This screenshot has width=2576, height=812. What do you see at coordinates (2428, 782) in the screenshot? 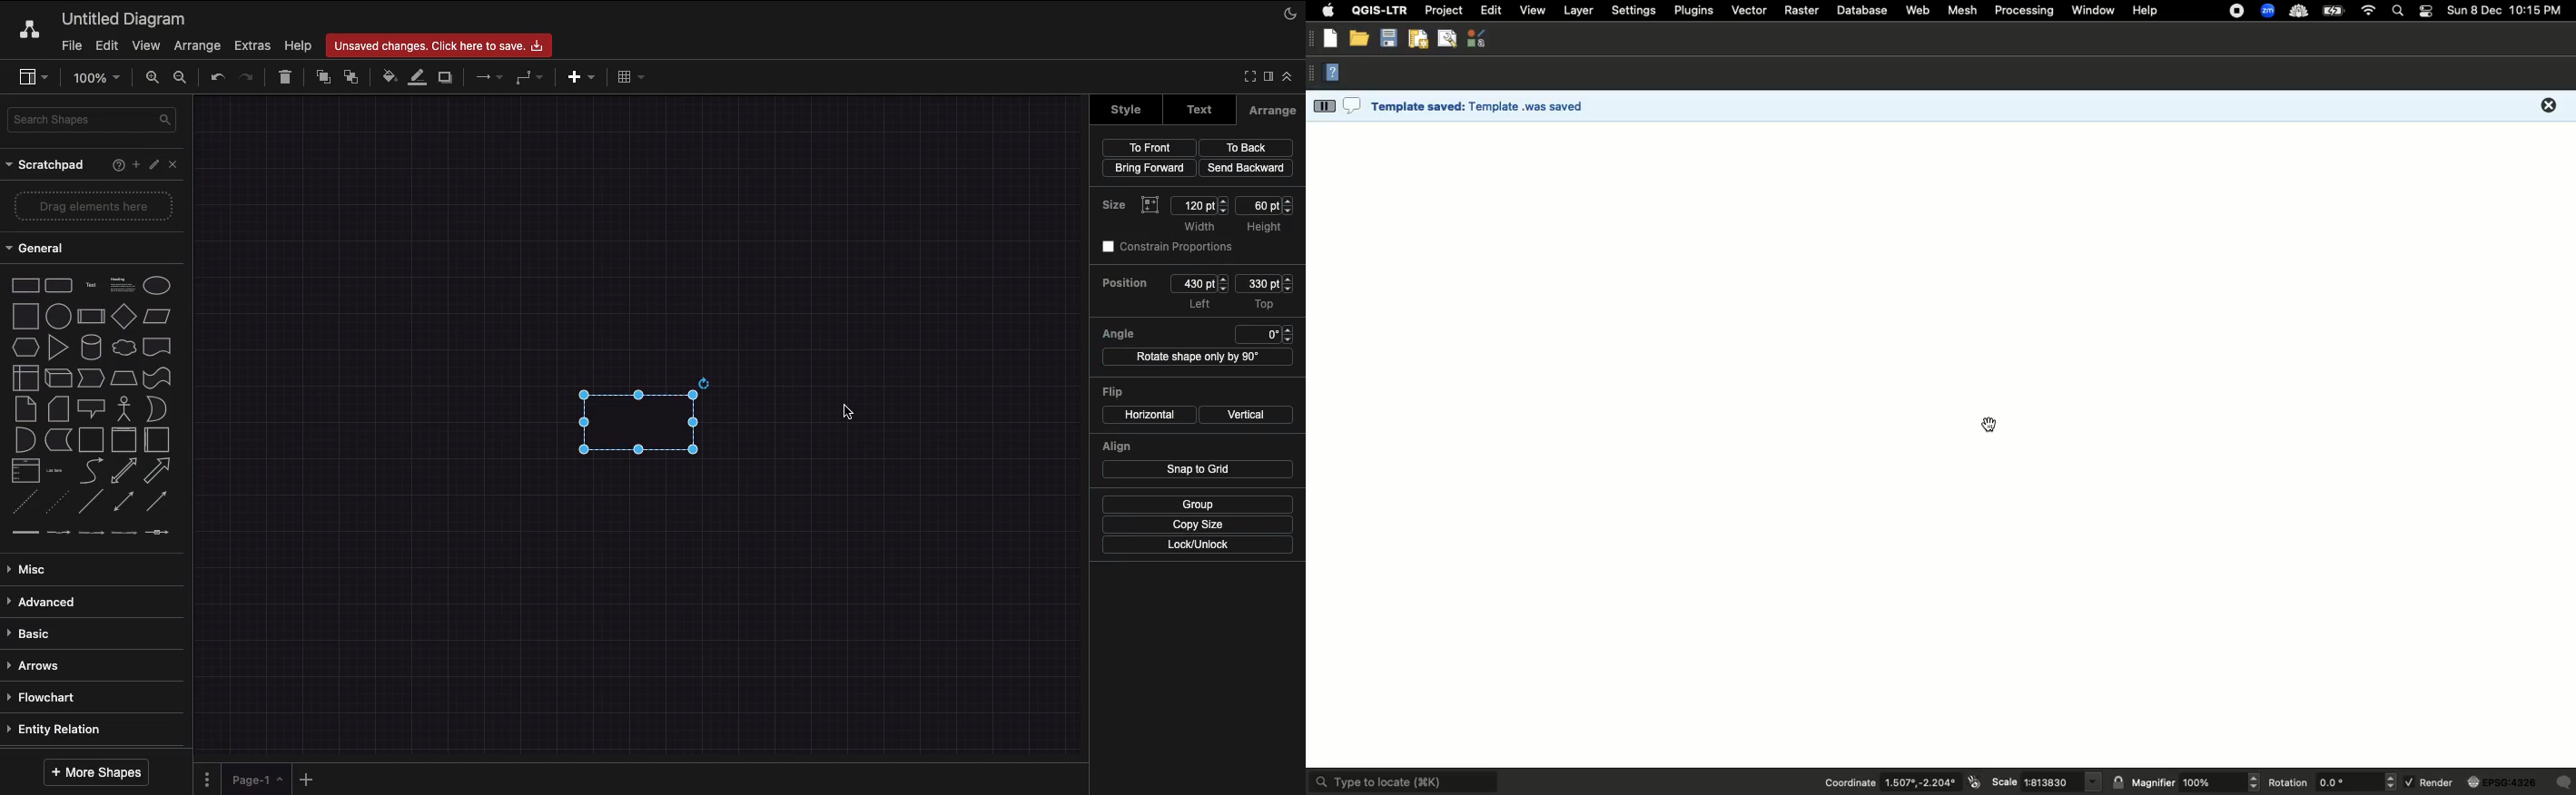
I see `Render` at bounding box center [2428, 782].